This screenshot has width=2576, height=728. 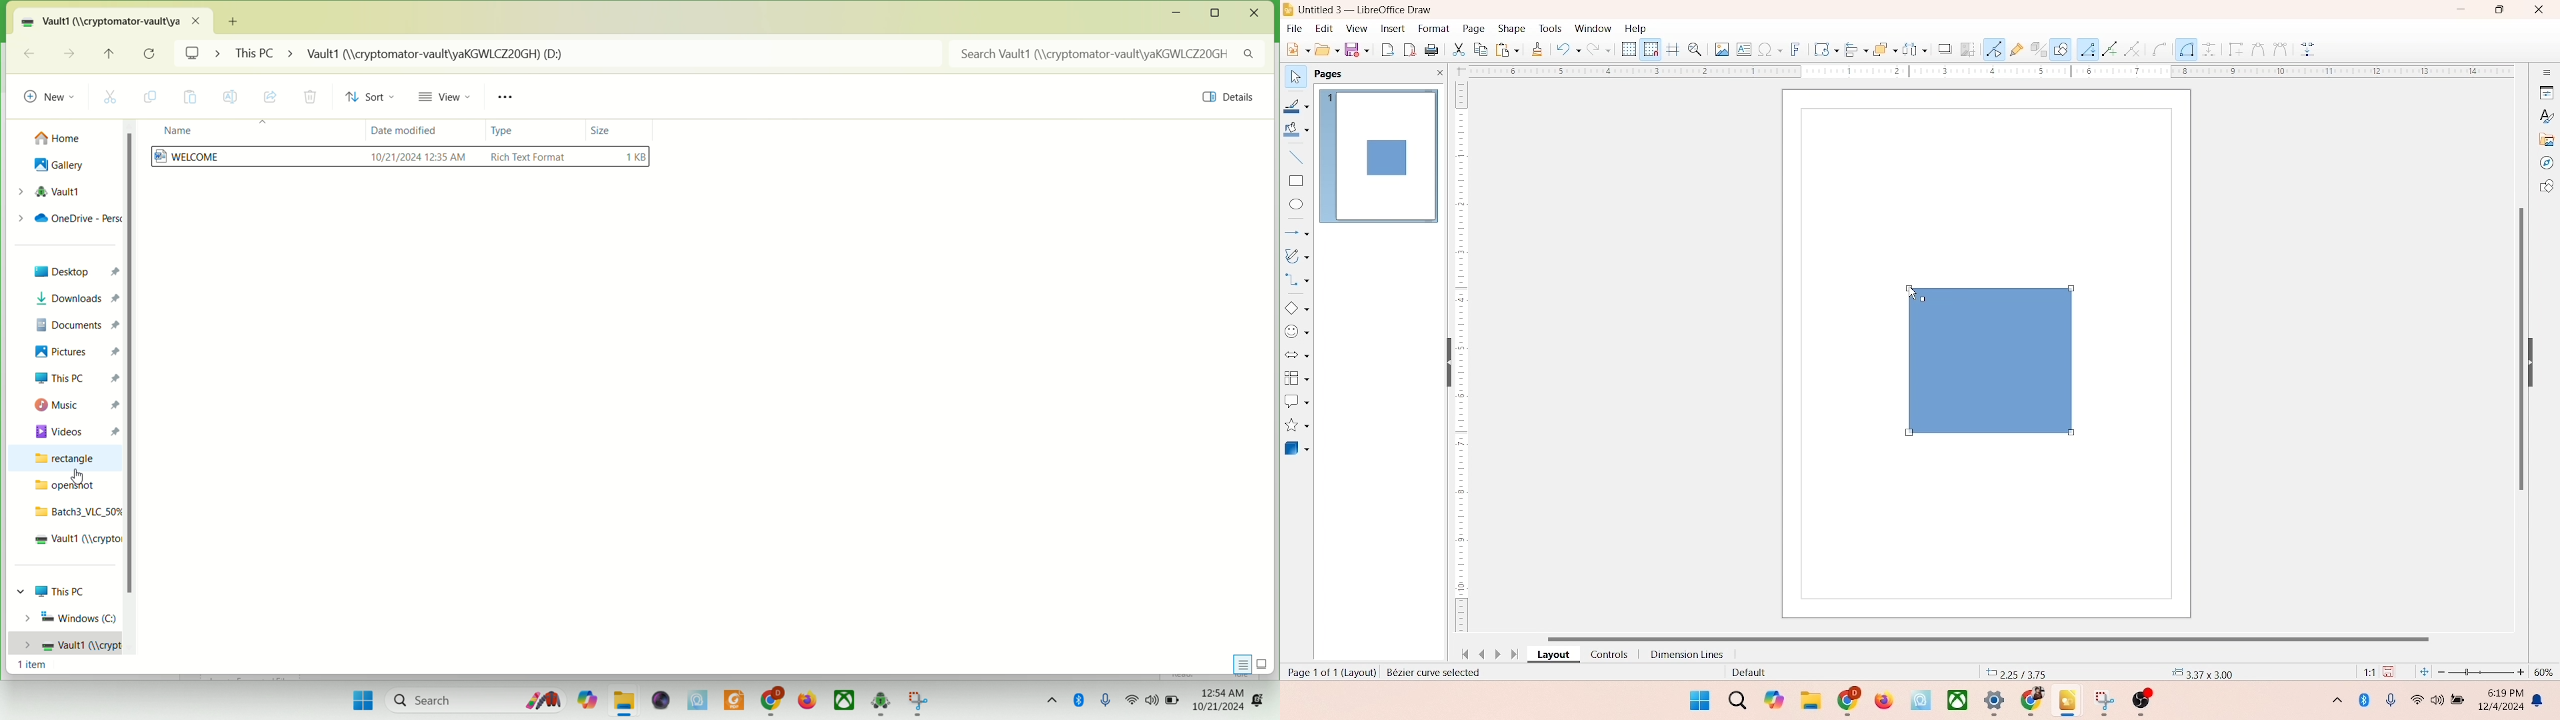 I want to click on first page, so click(x=1461, y=652).